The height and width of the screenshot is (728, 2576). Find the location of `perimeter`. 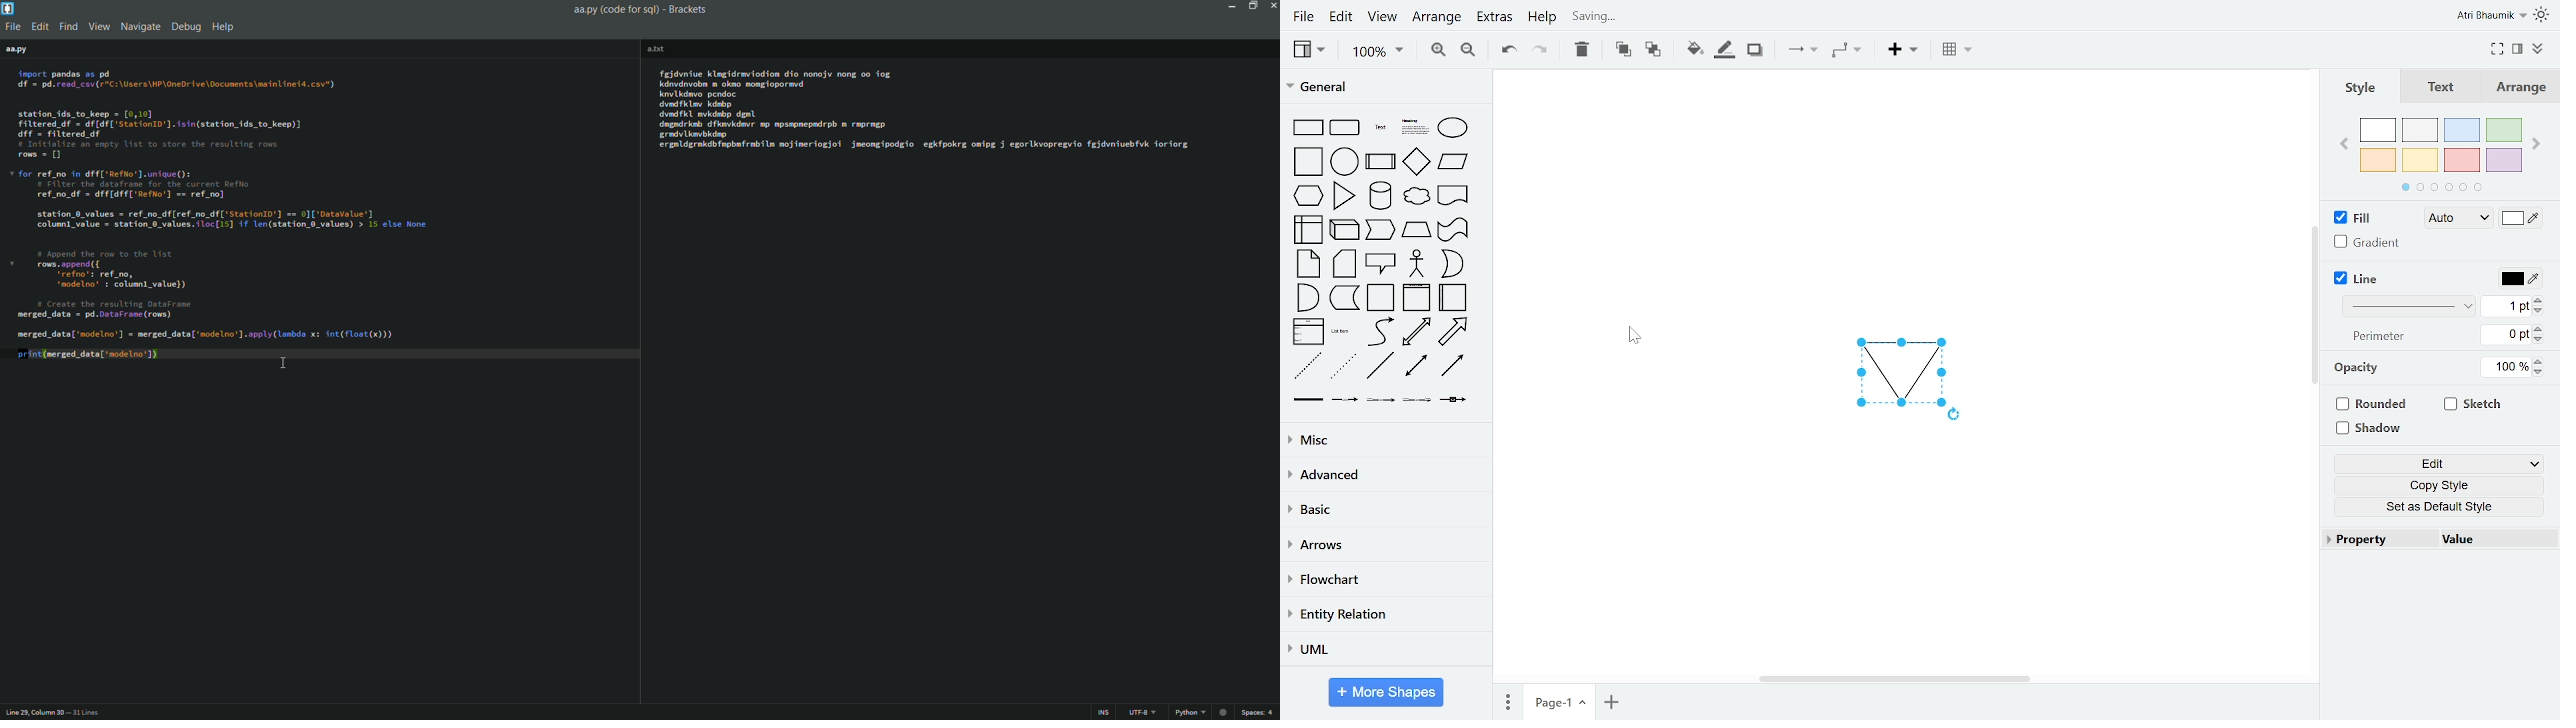

perimeter is located at coordinates (2376, 337).